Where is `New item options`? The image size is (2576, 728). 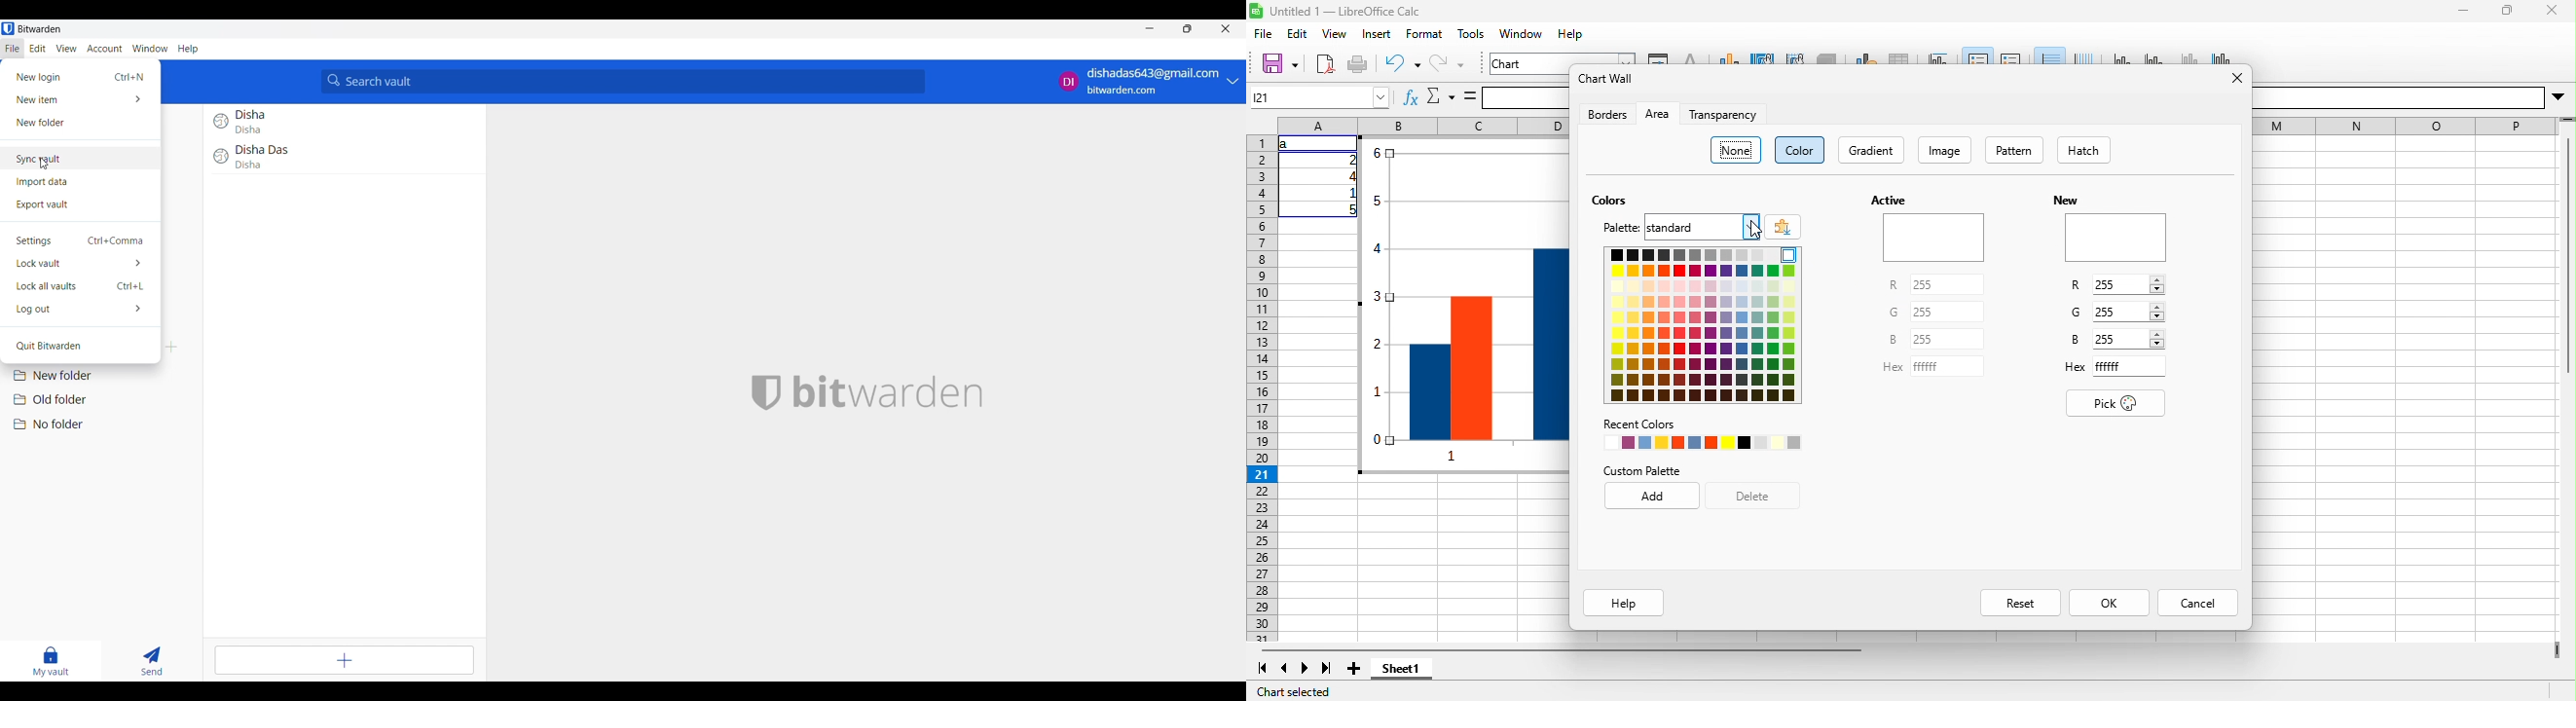 New item options is located at coordinates (80, 99).